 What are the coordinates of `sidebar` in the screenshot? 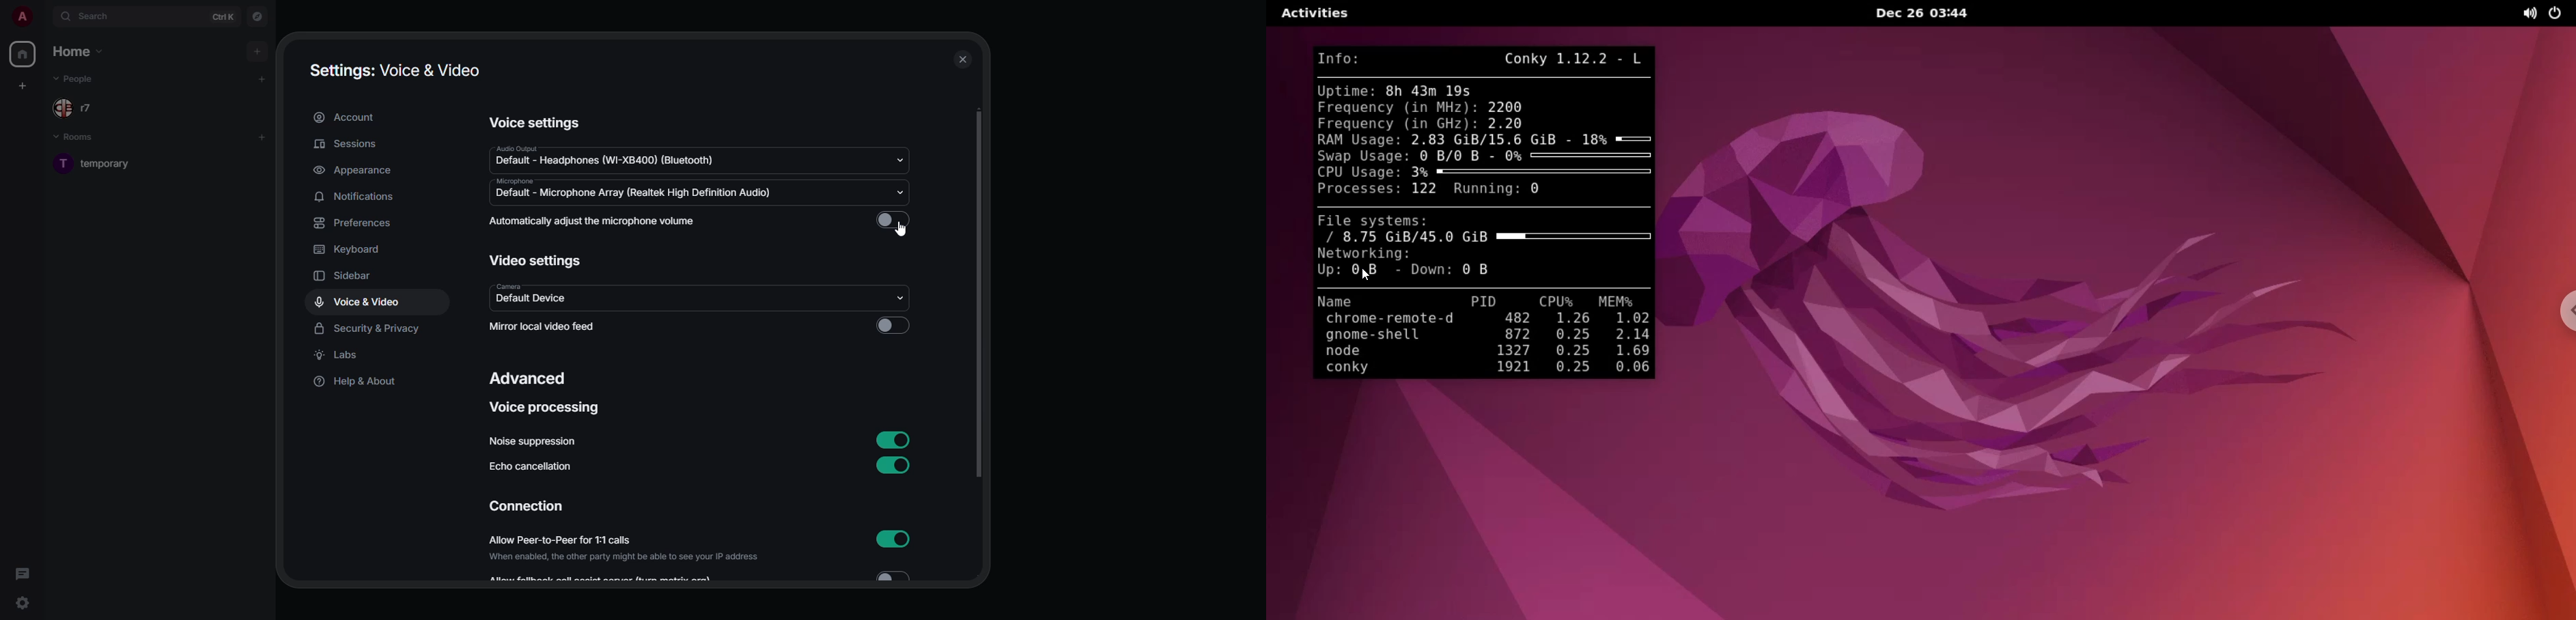 It's located at (343, 277).